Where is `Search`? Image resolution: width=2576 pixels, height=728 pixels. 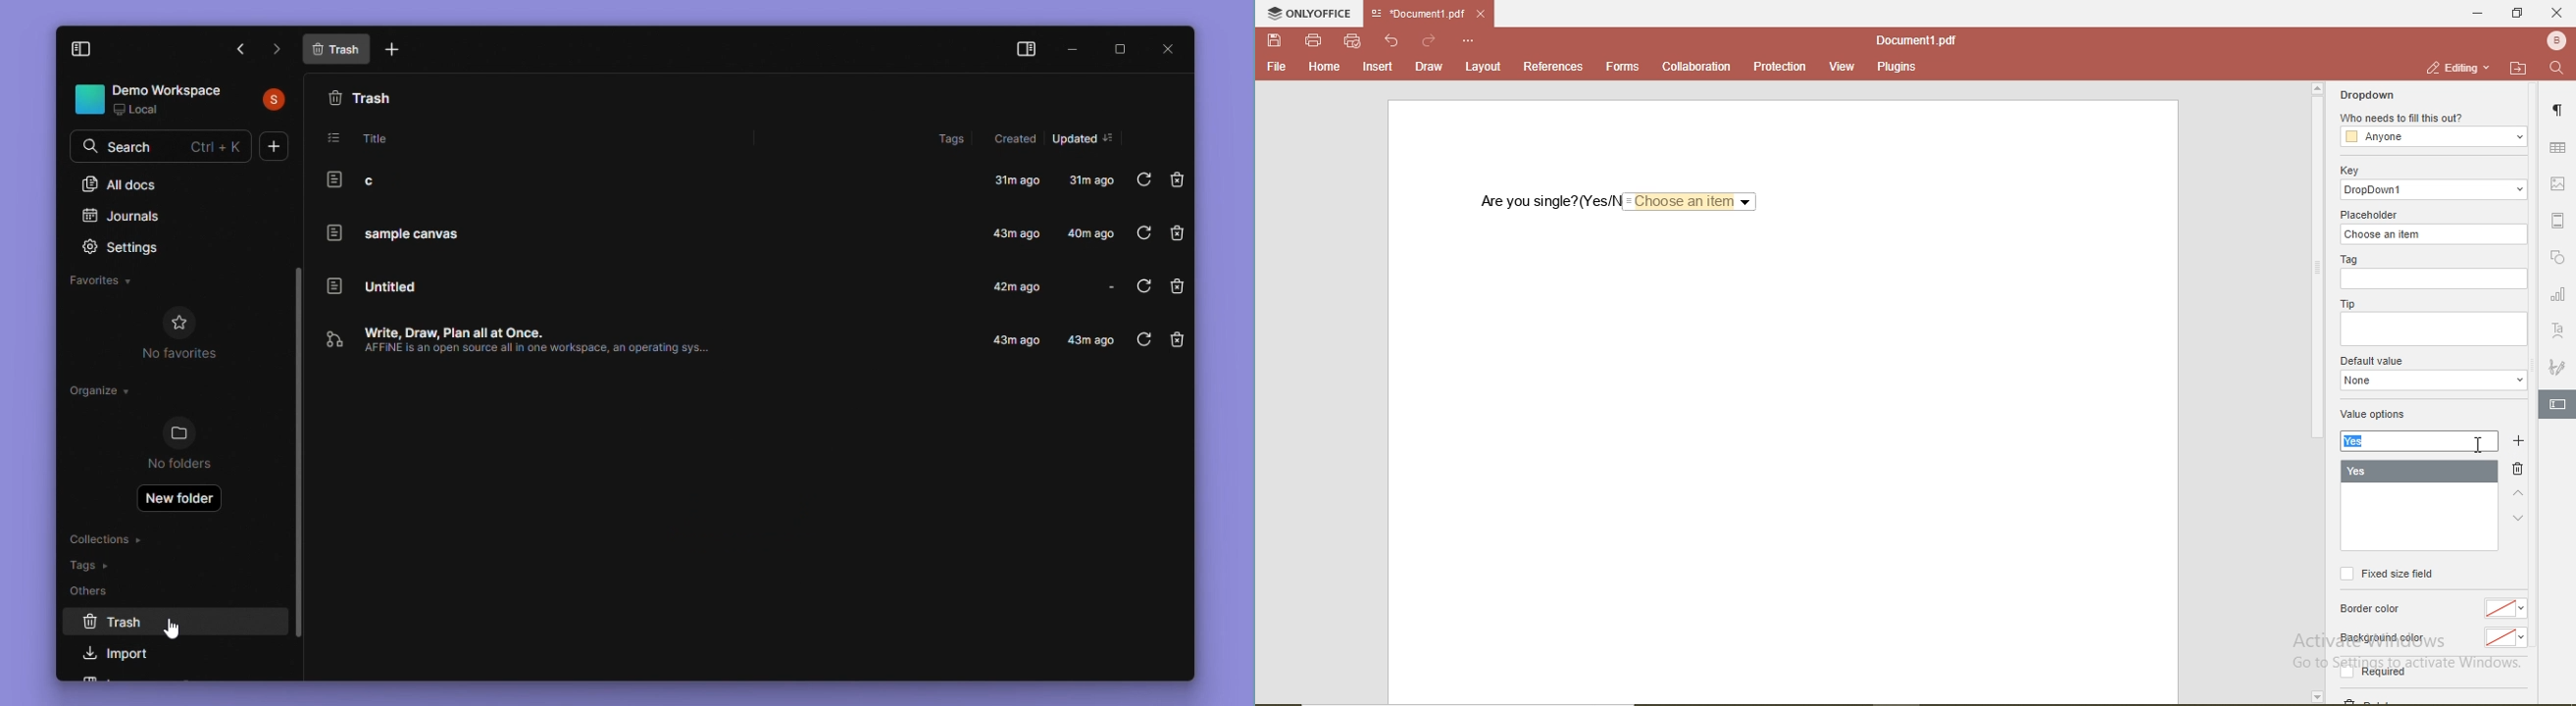 Search is located at coordinates (177, 145).